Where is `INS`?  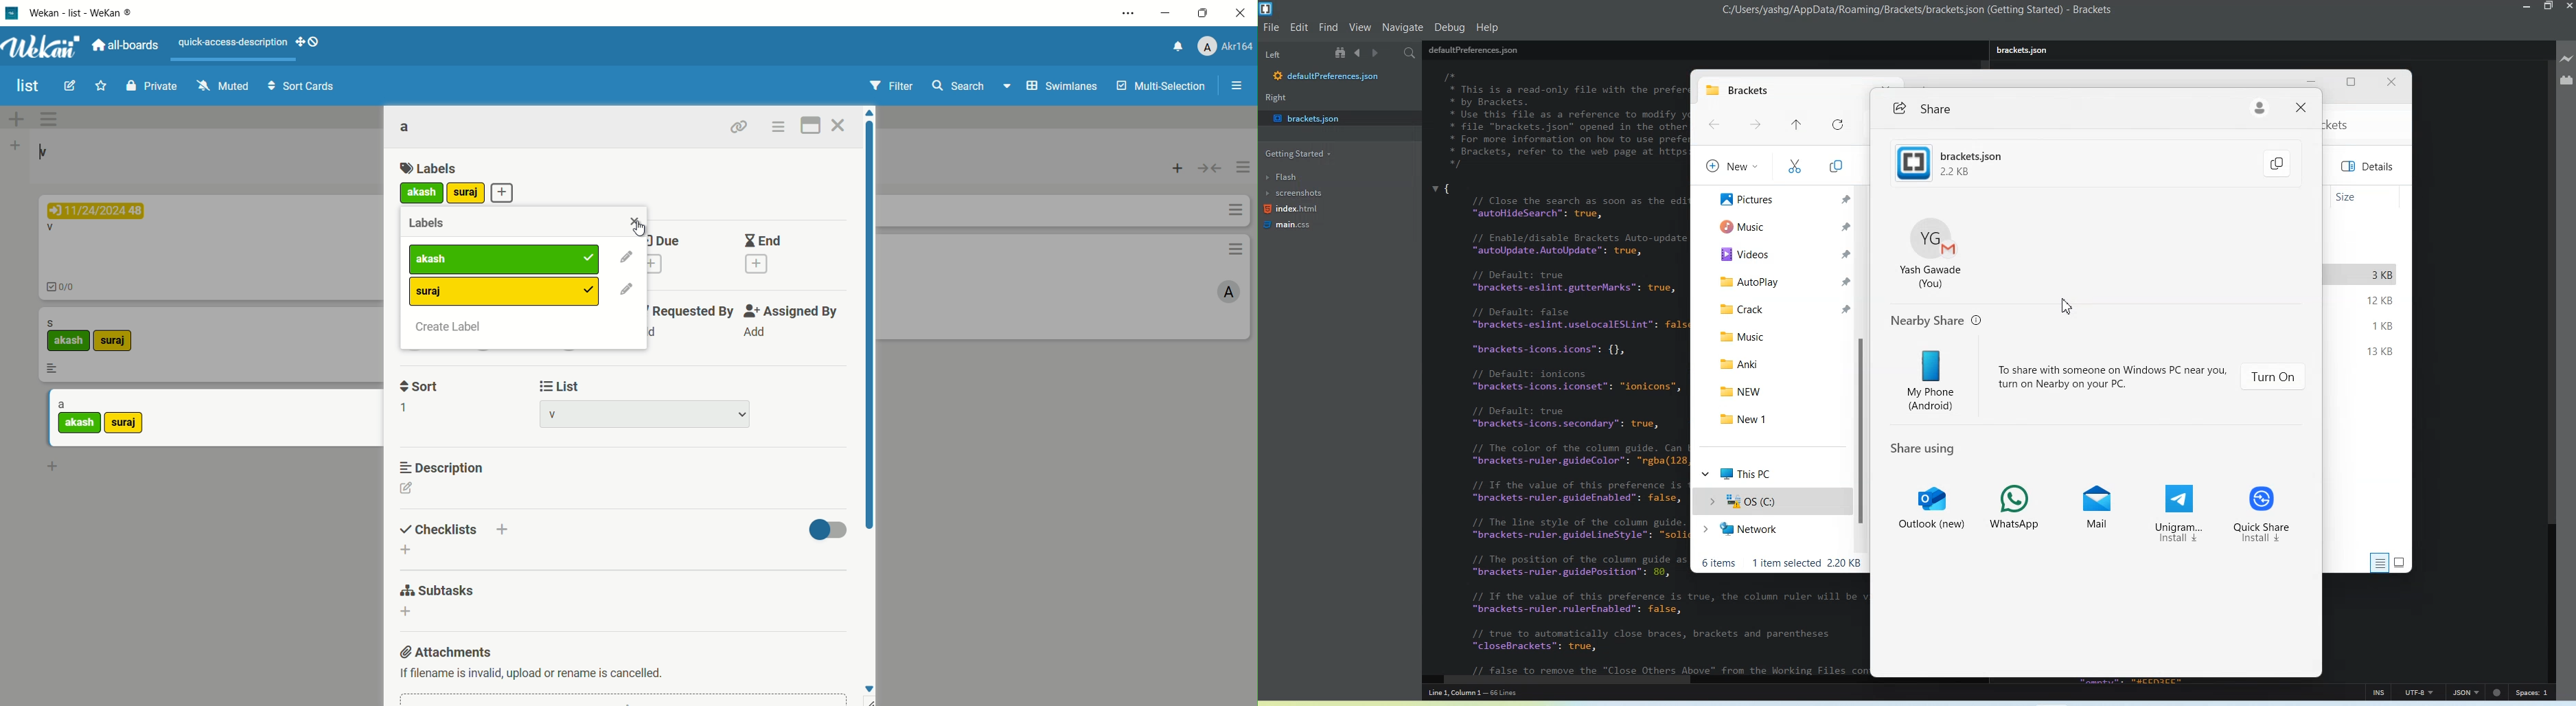
INS is located at coordinates (2379, 692).